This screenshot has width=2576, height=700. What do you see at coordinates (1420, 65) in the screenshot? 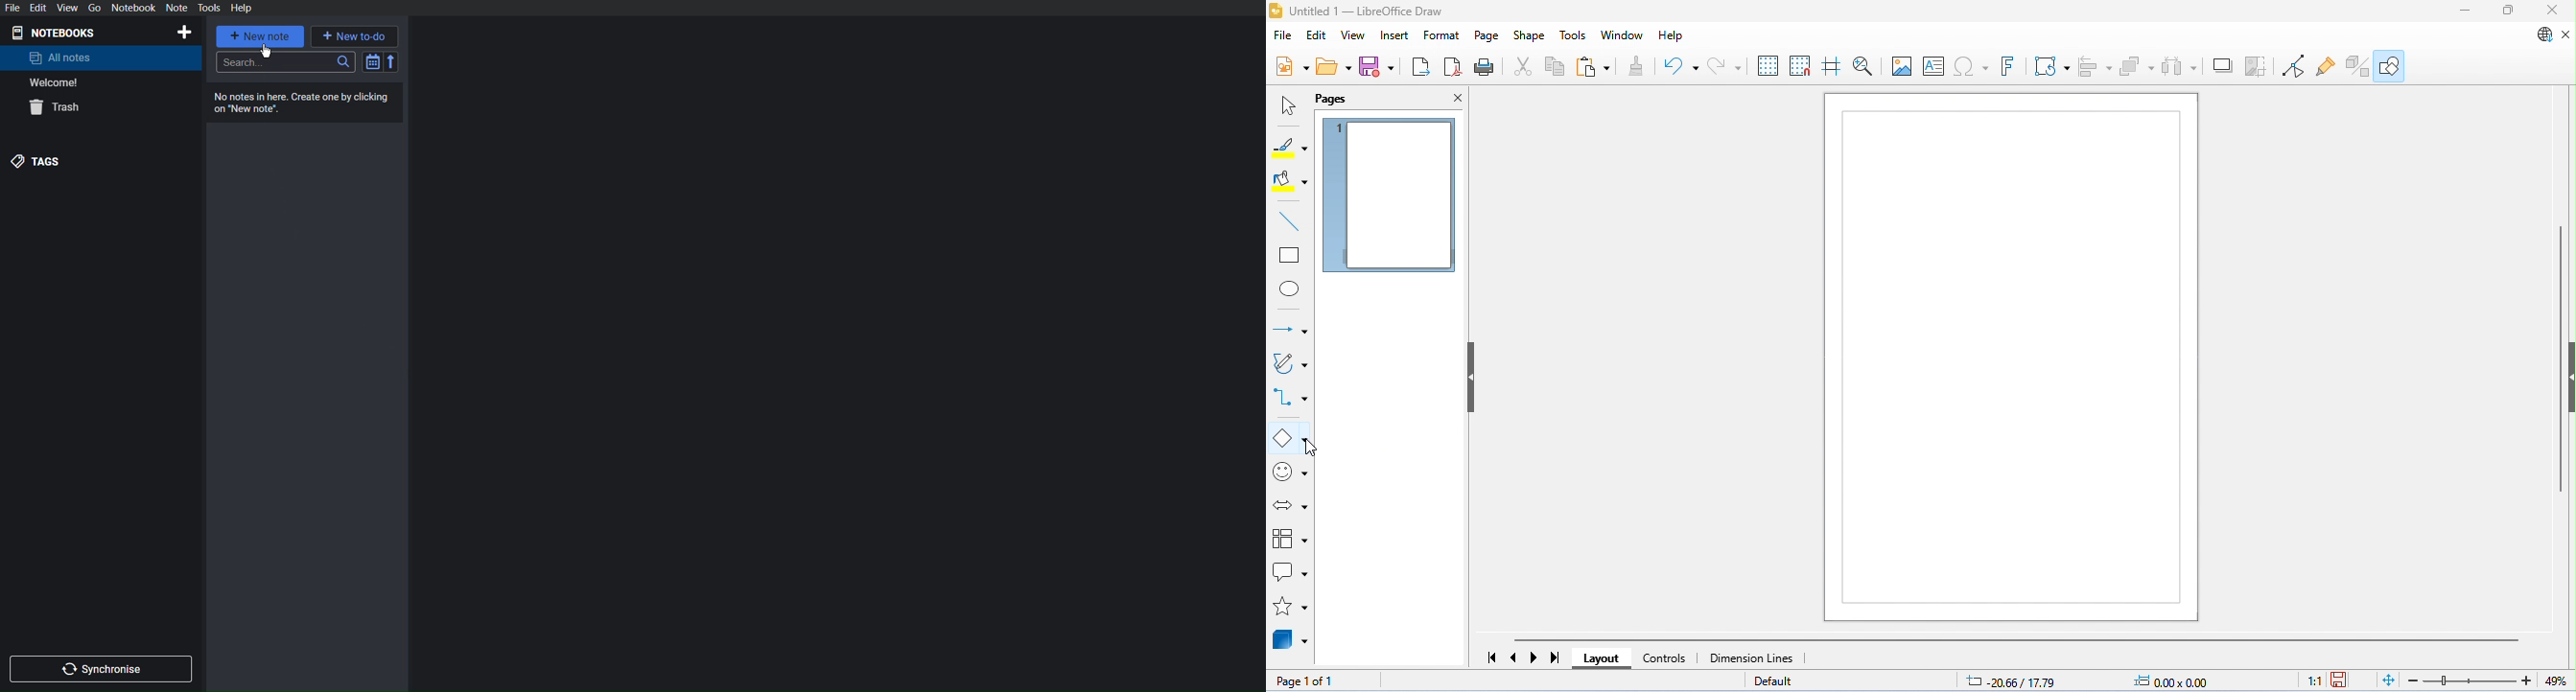
I see `export` at bounding box center [1420, 65].